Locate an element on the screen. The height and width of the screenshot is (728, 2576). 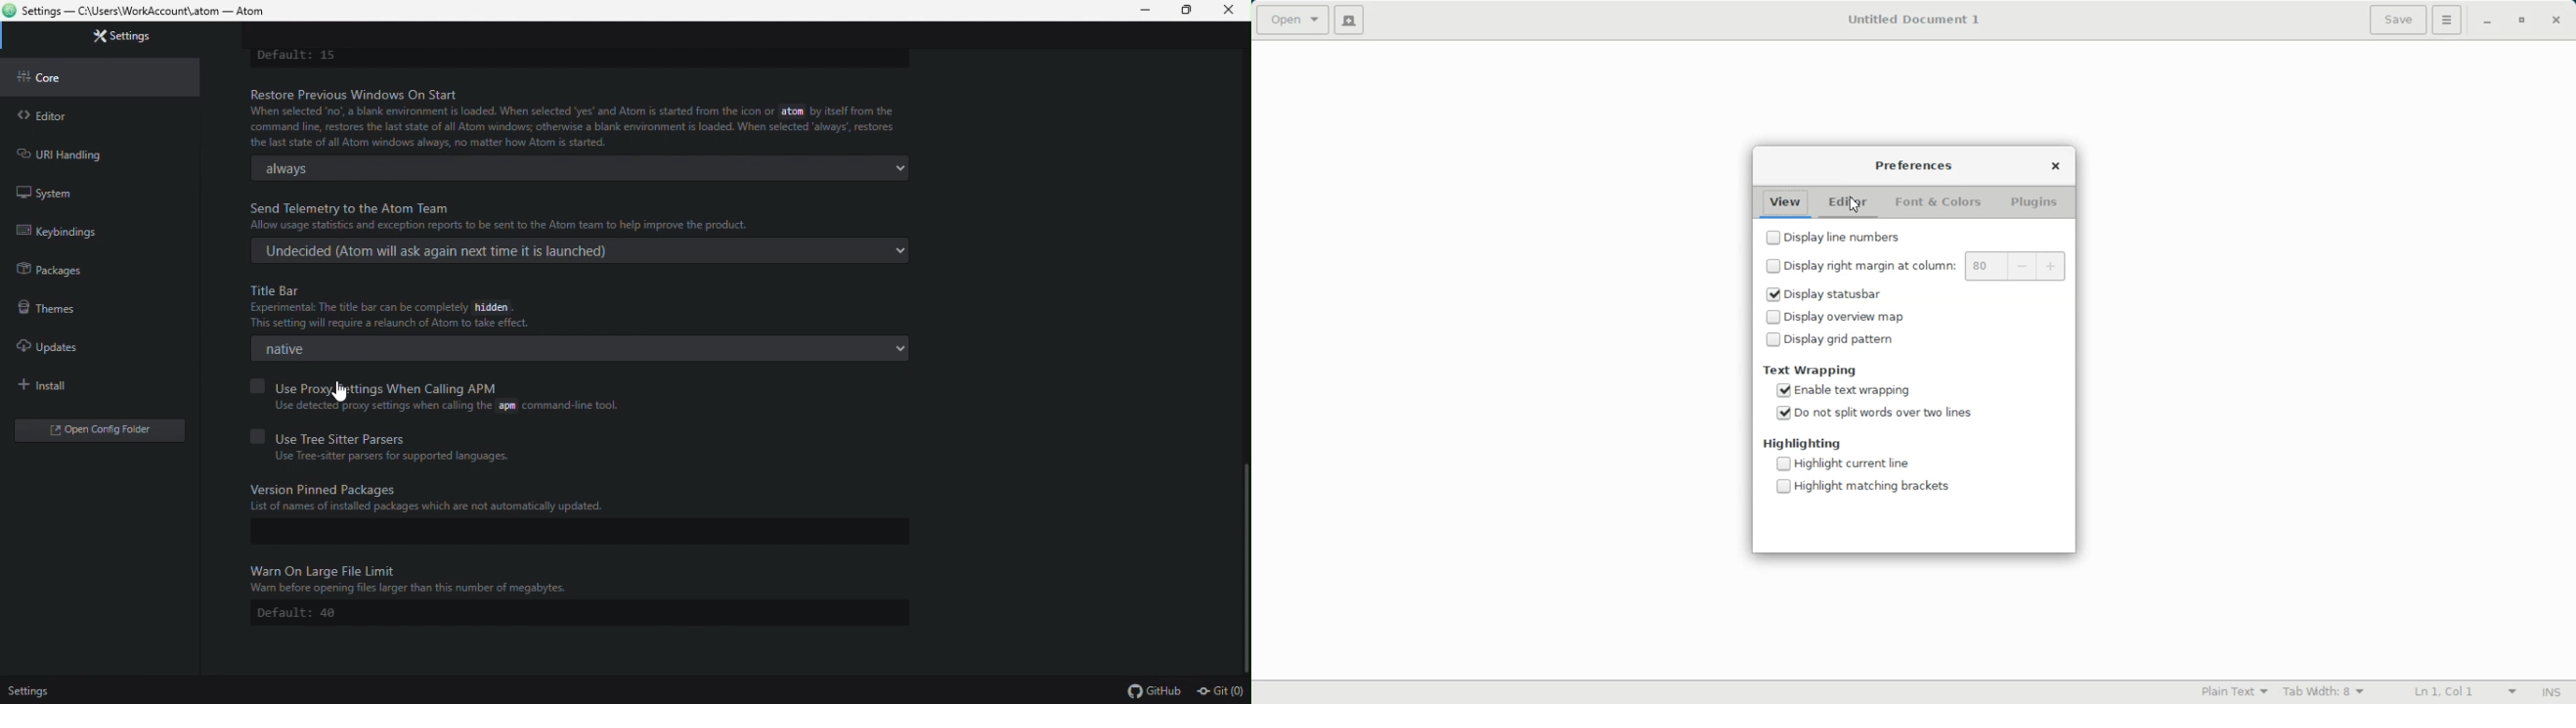
key bindings is located at coordinates (92, 234).